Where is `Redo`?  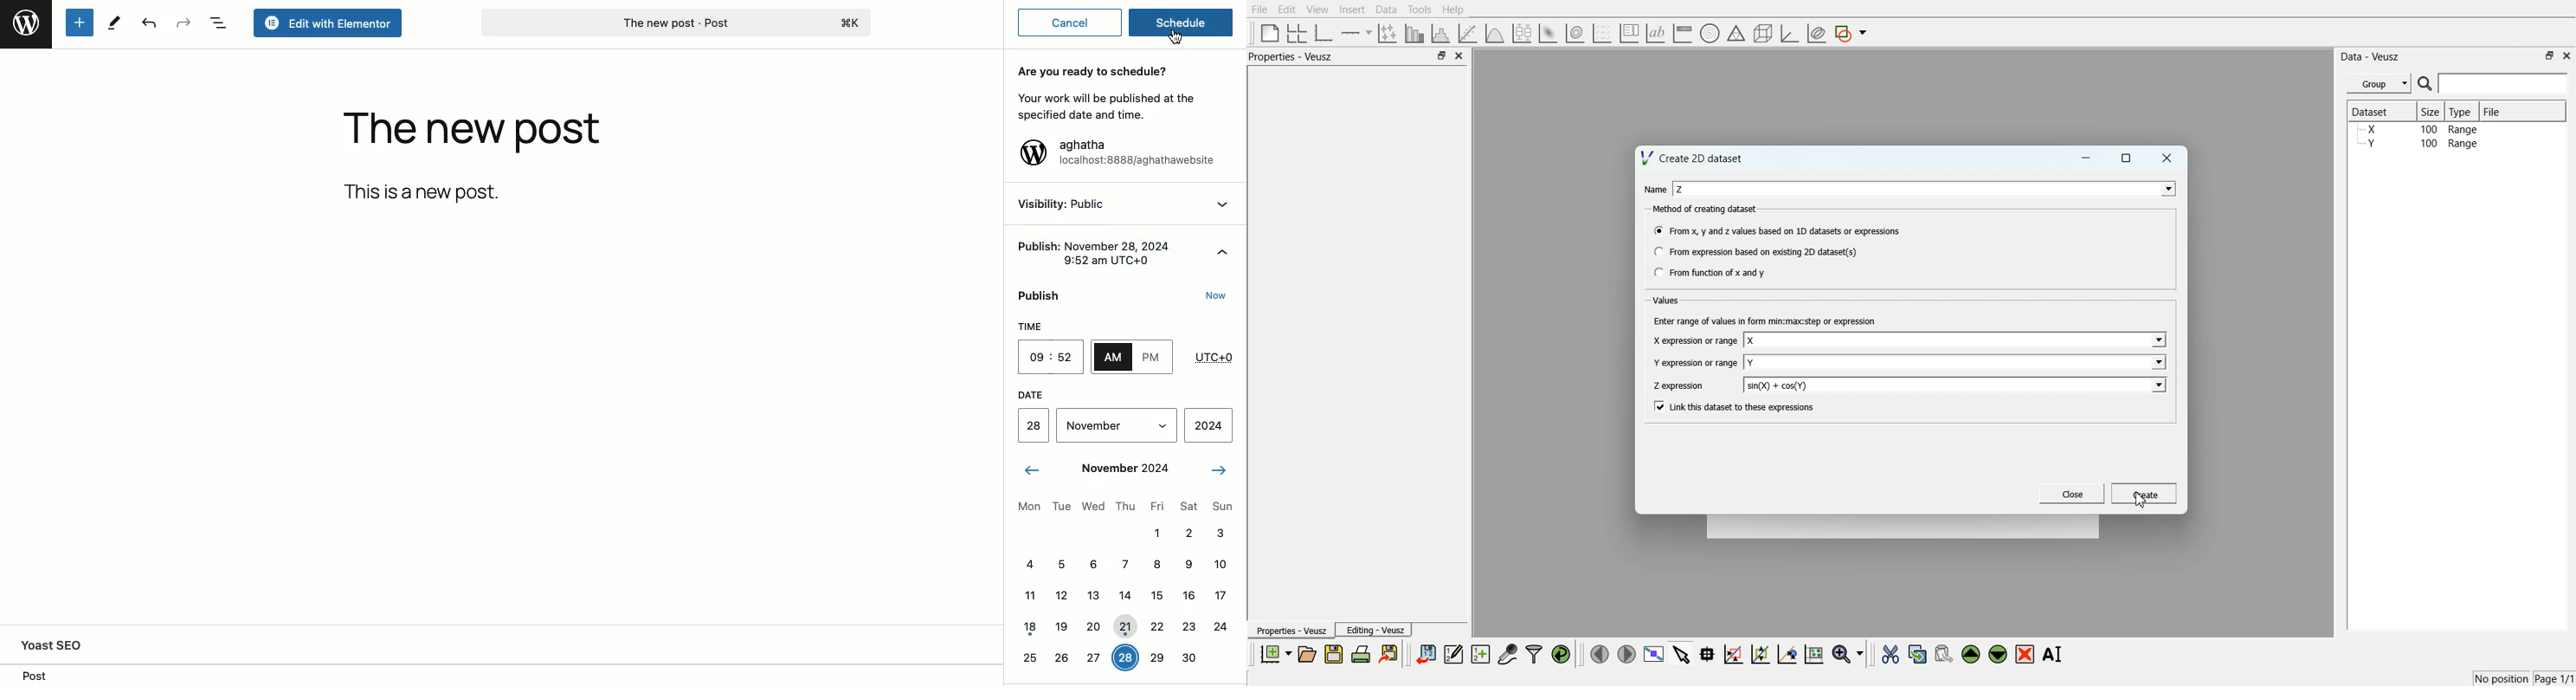 Redo is located at coordinates (184, 22).